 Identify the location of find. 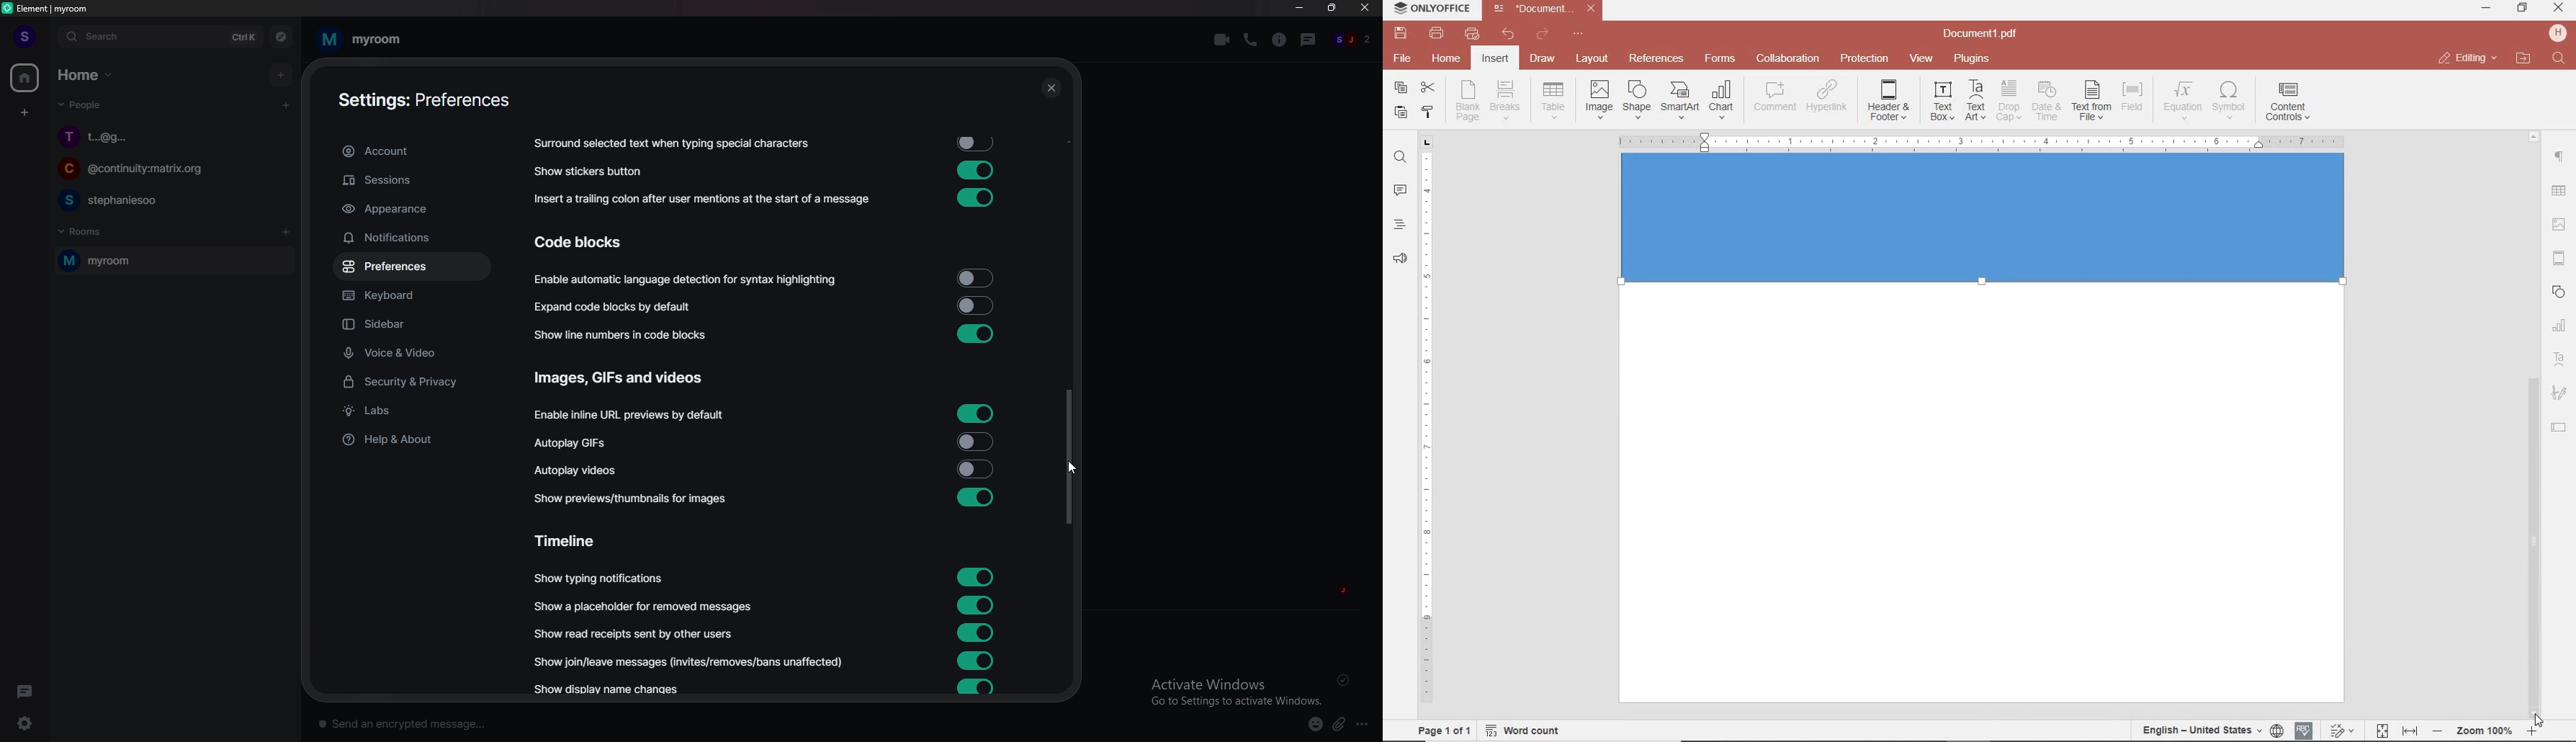
(1400, 156).